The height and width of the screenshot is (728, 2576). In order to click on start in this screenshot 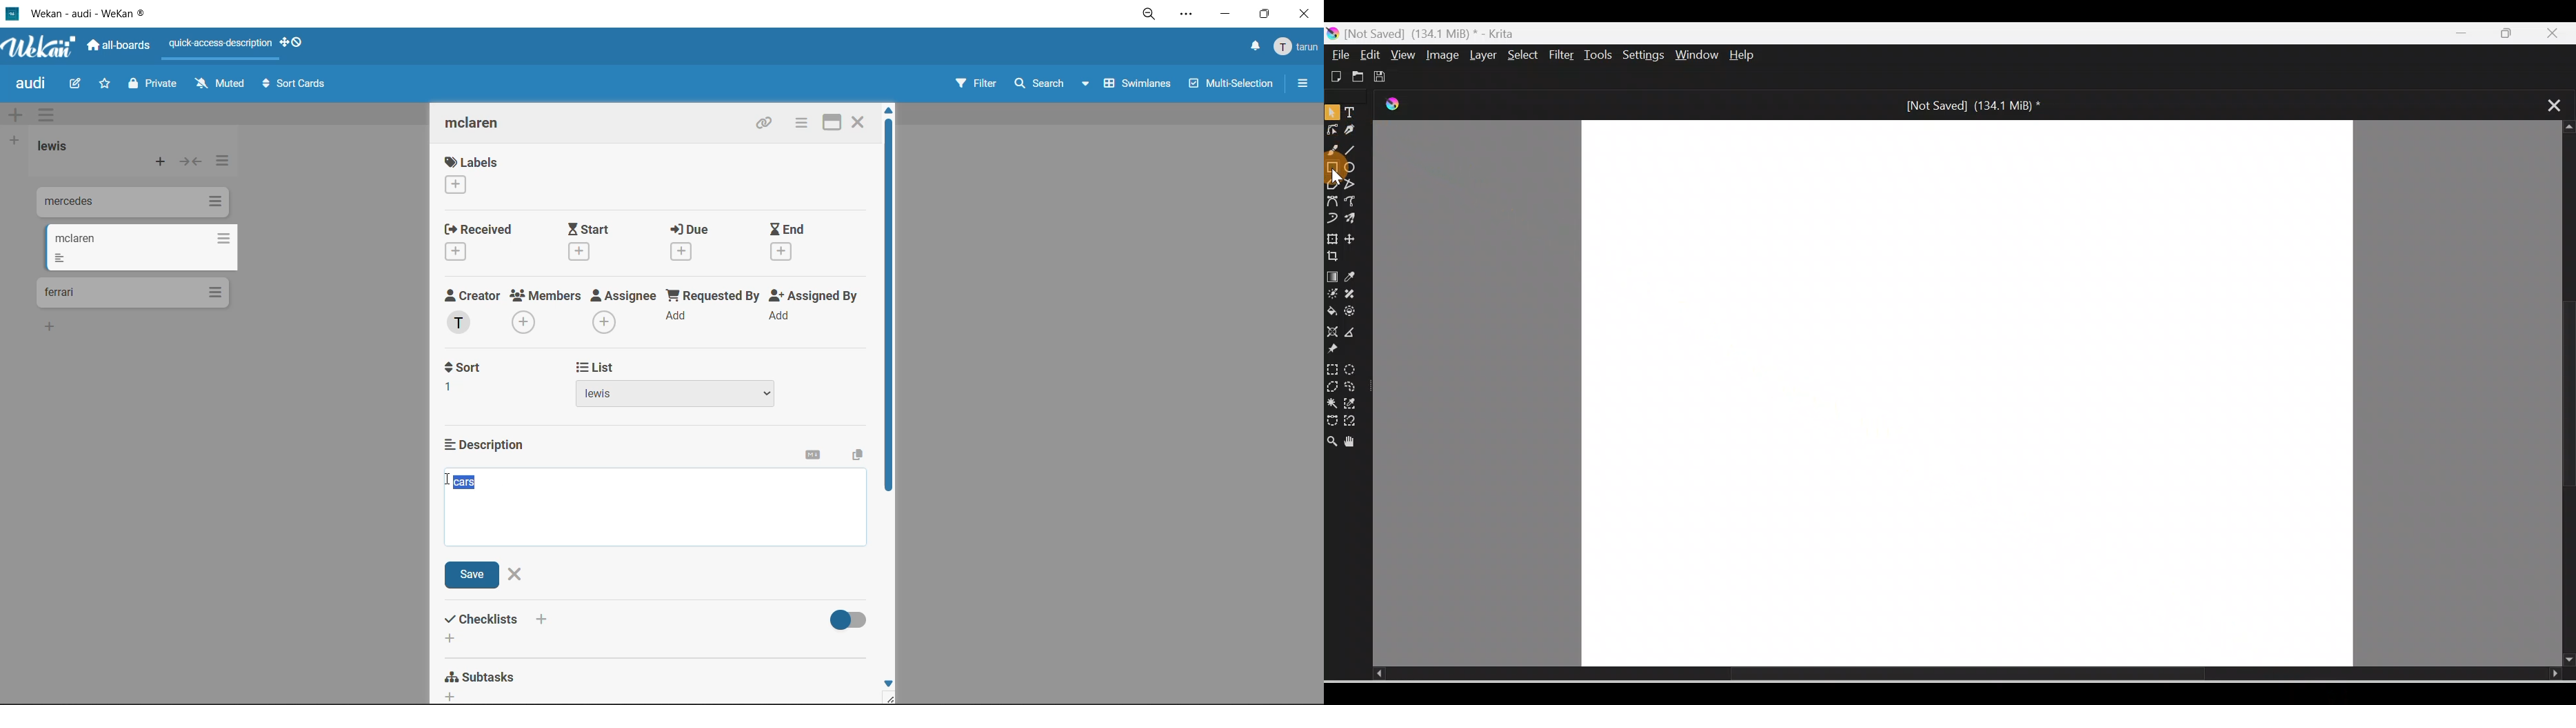, I will do `click(594, 241)`.